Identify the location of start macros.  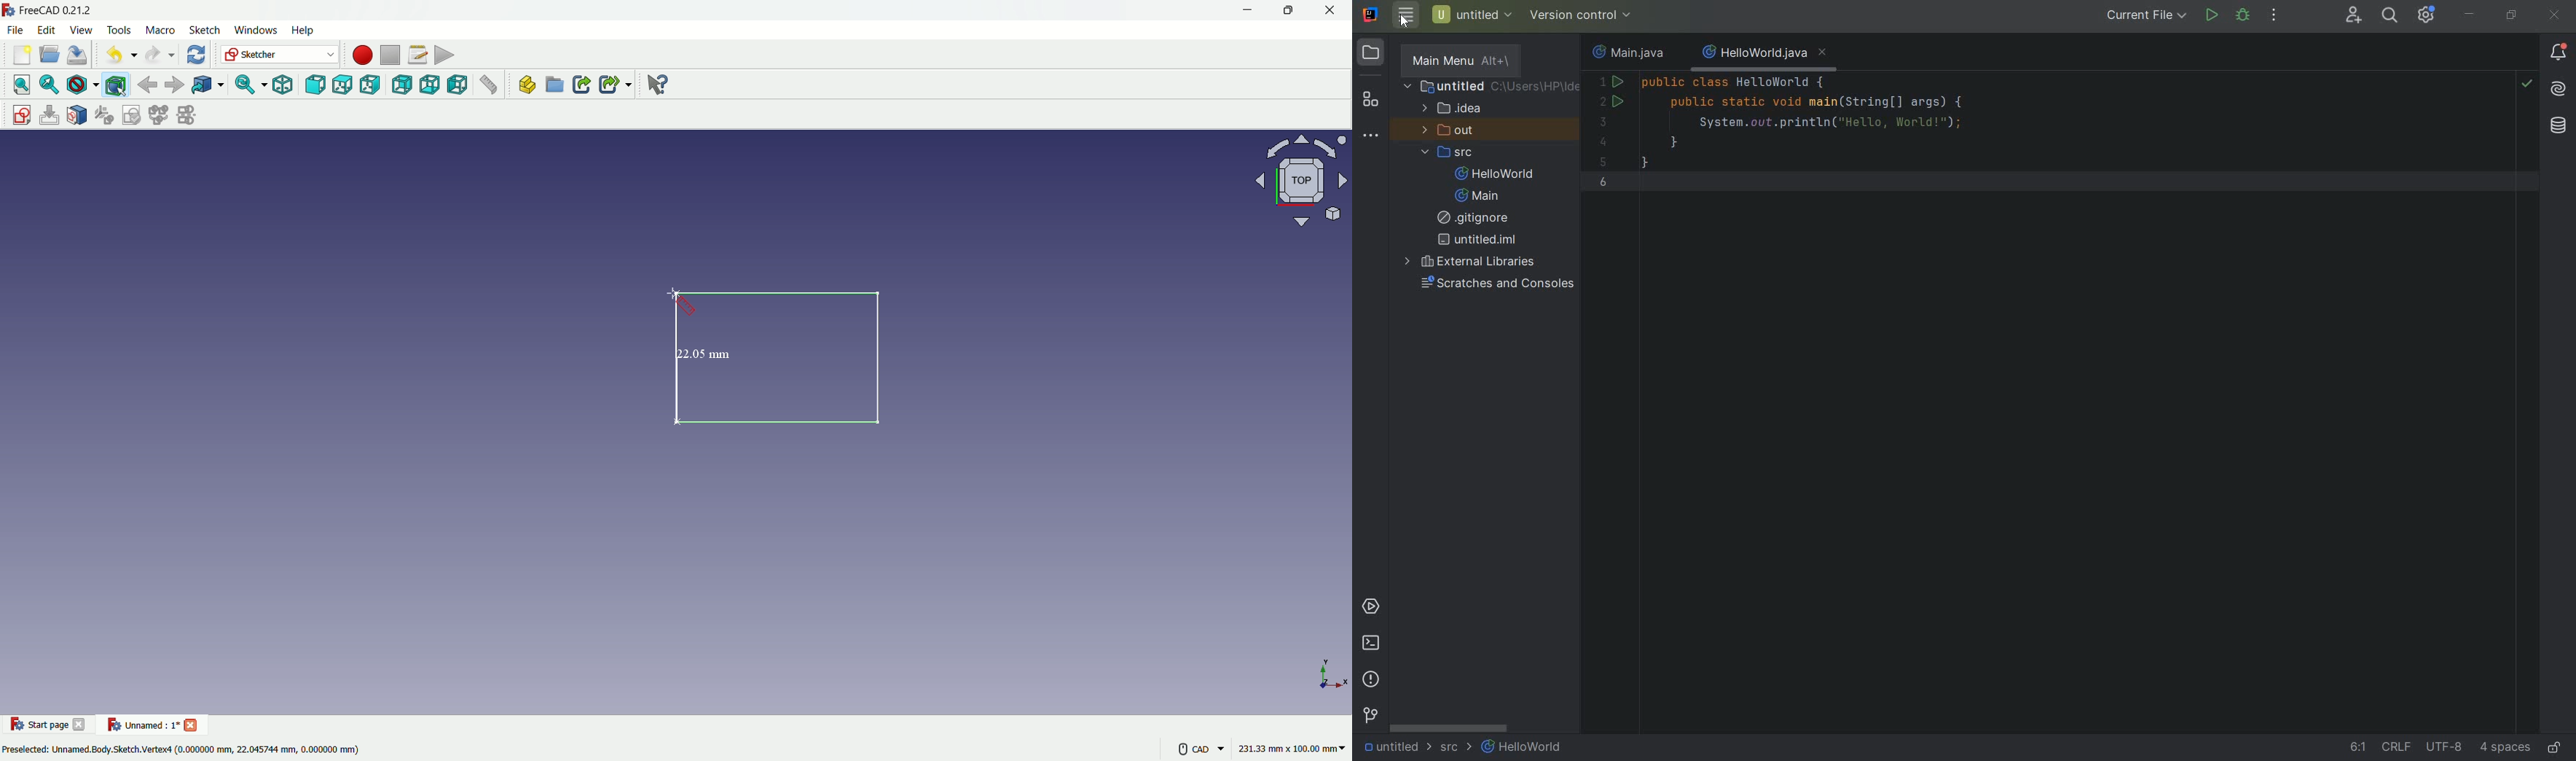
(360, 54).